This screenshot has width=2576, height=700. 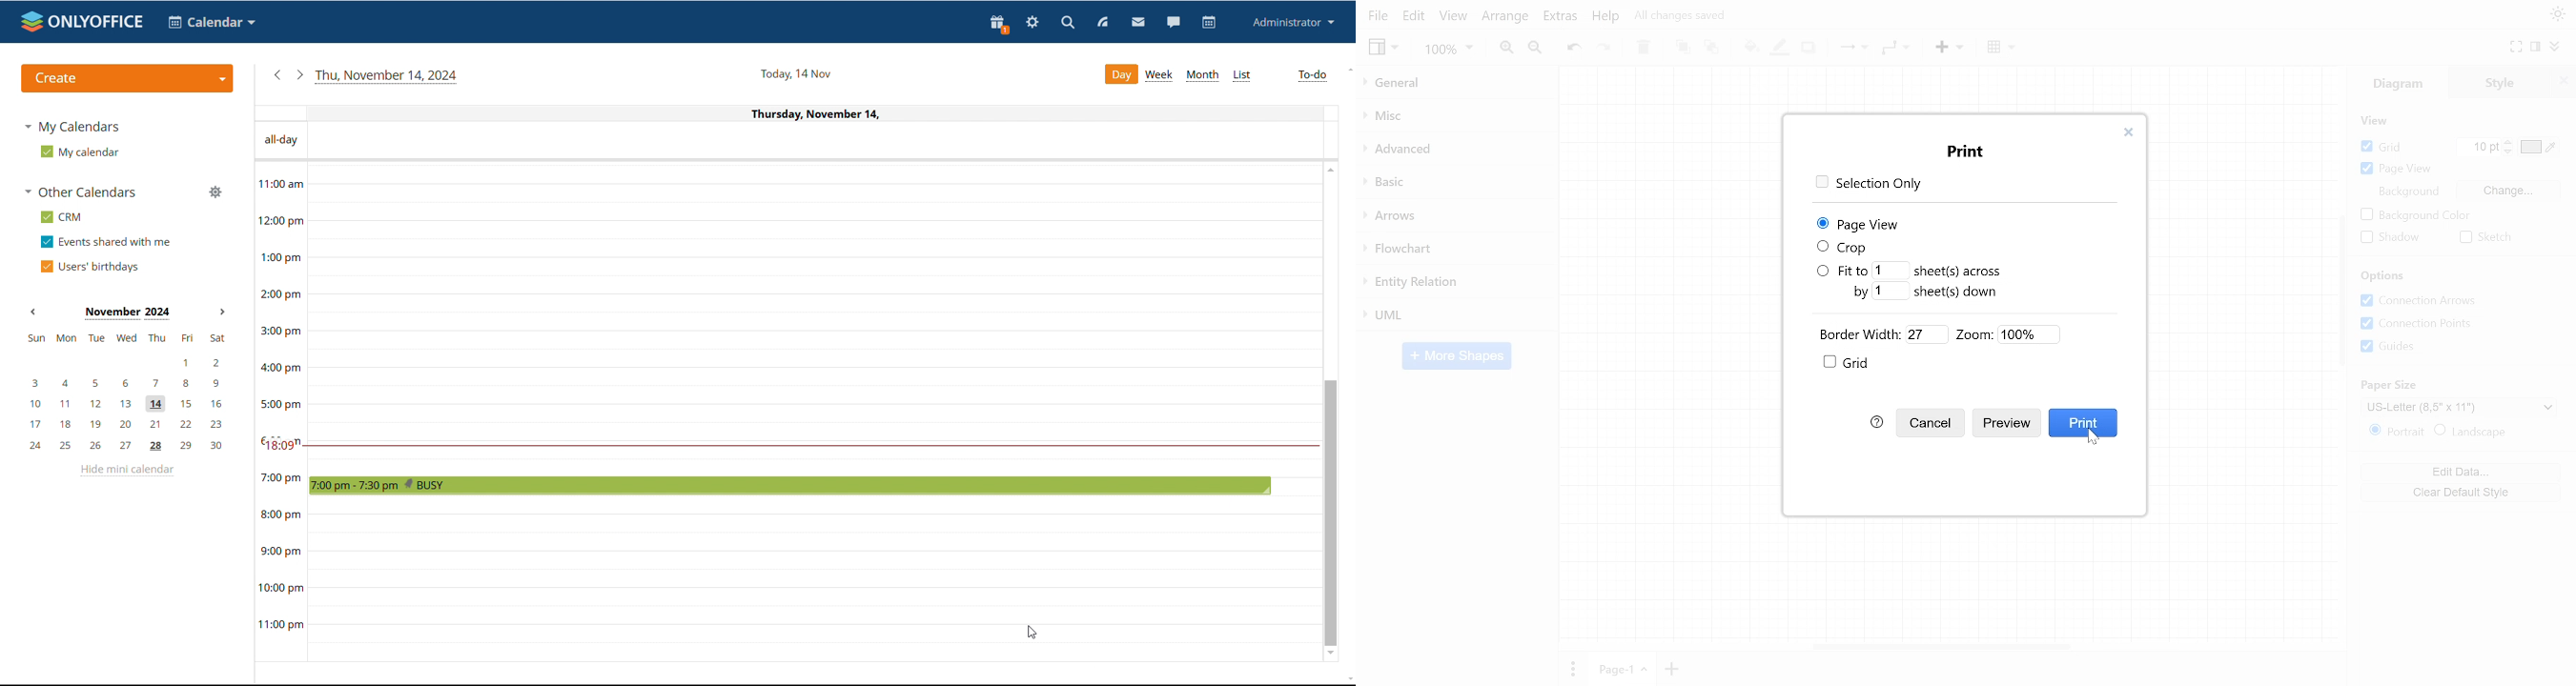 I want to click on paper size, so click(x=2387, y=384).